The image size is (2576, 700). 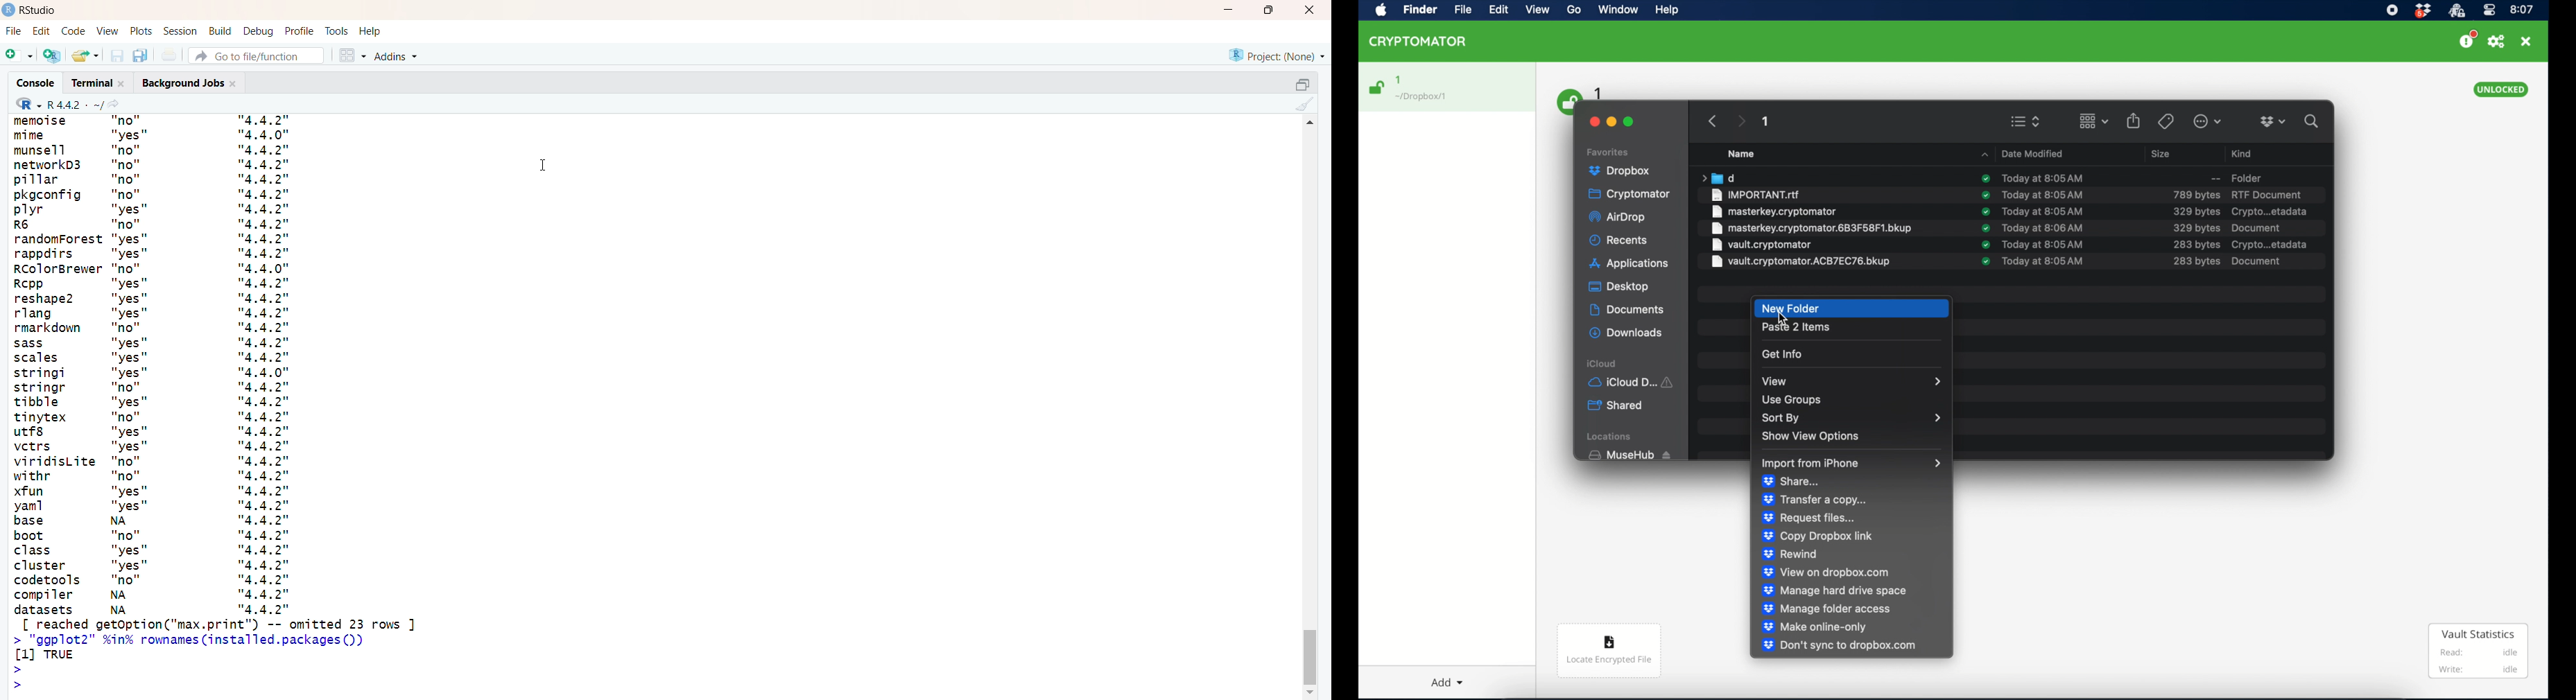 I want to click on edit, so click(x=42, y=30).